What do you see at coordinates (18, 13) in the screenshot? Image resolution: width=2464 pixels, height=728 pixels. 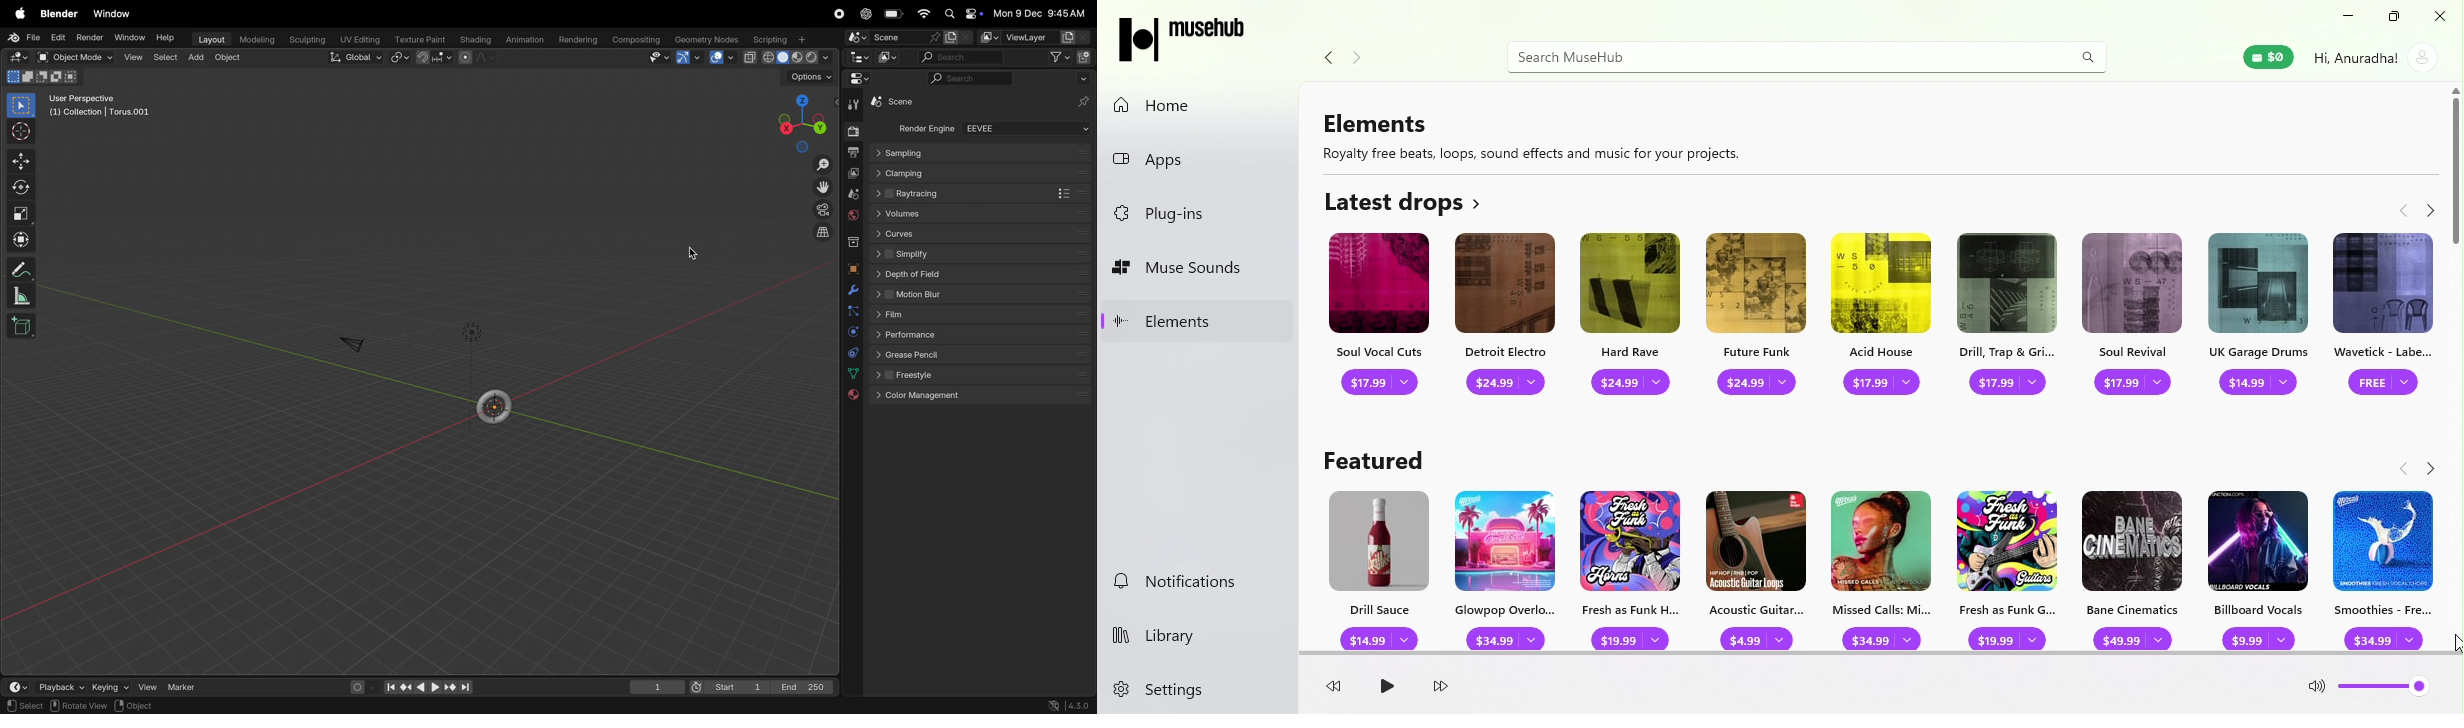 I see `apple menu` at bounding box center [18, 13].